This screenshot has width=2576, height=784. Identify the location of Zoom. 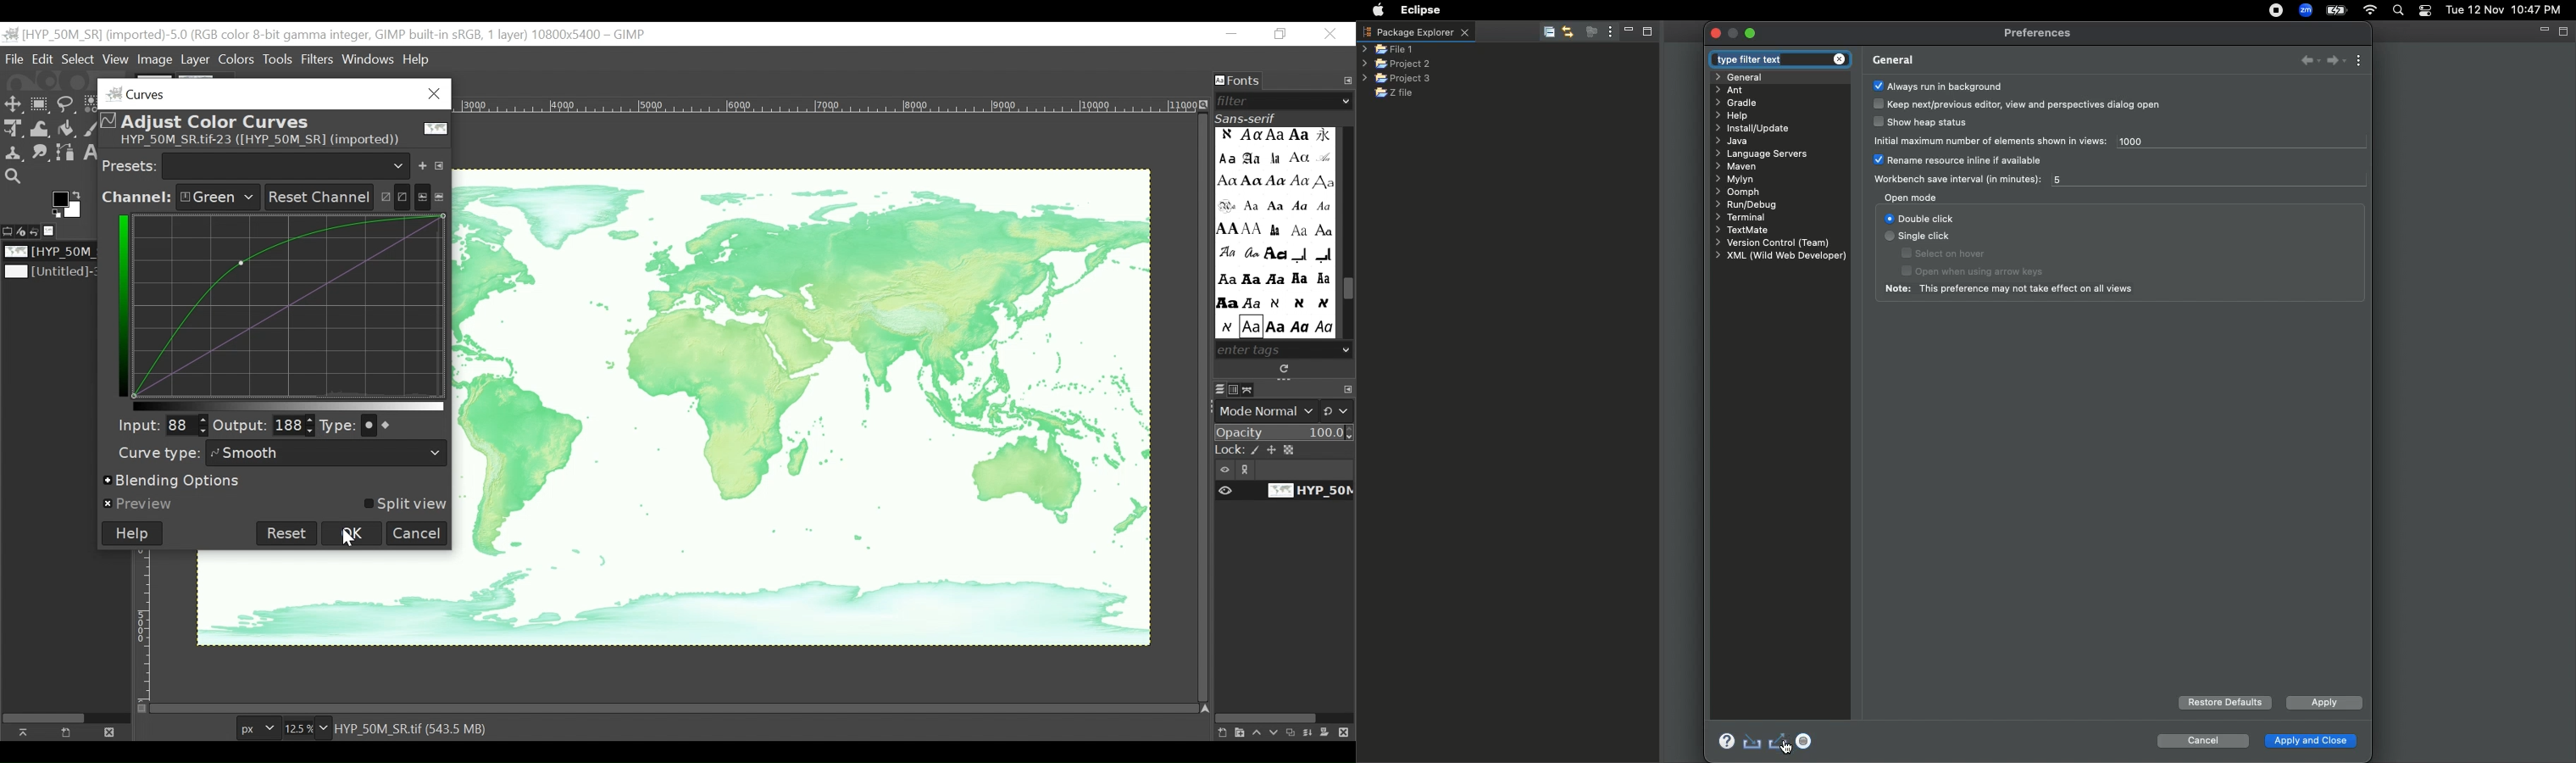
(2305, 10).